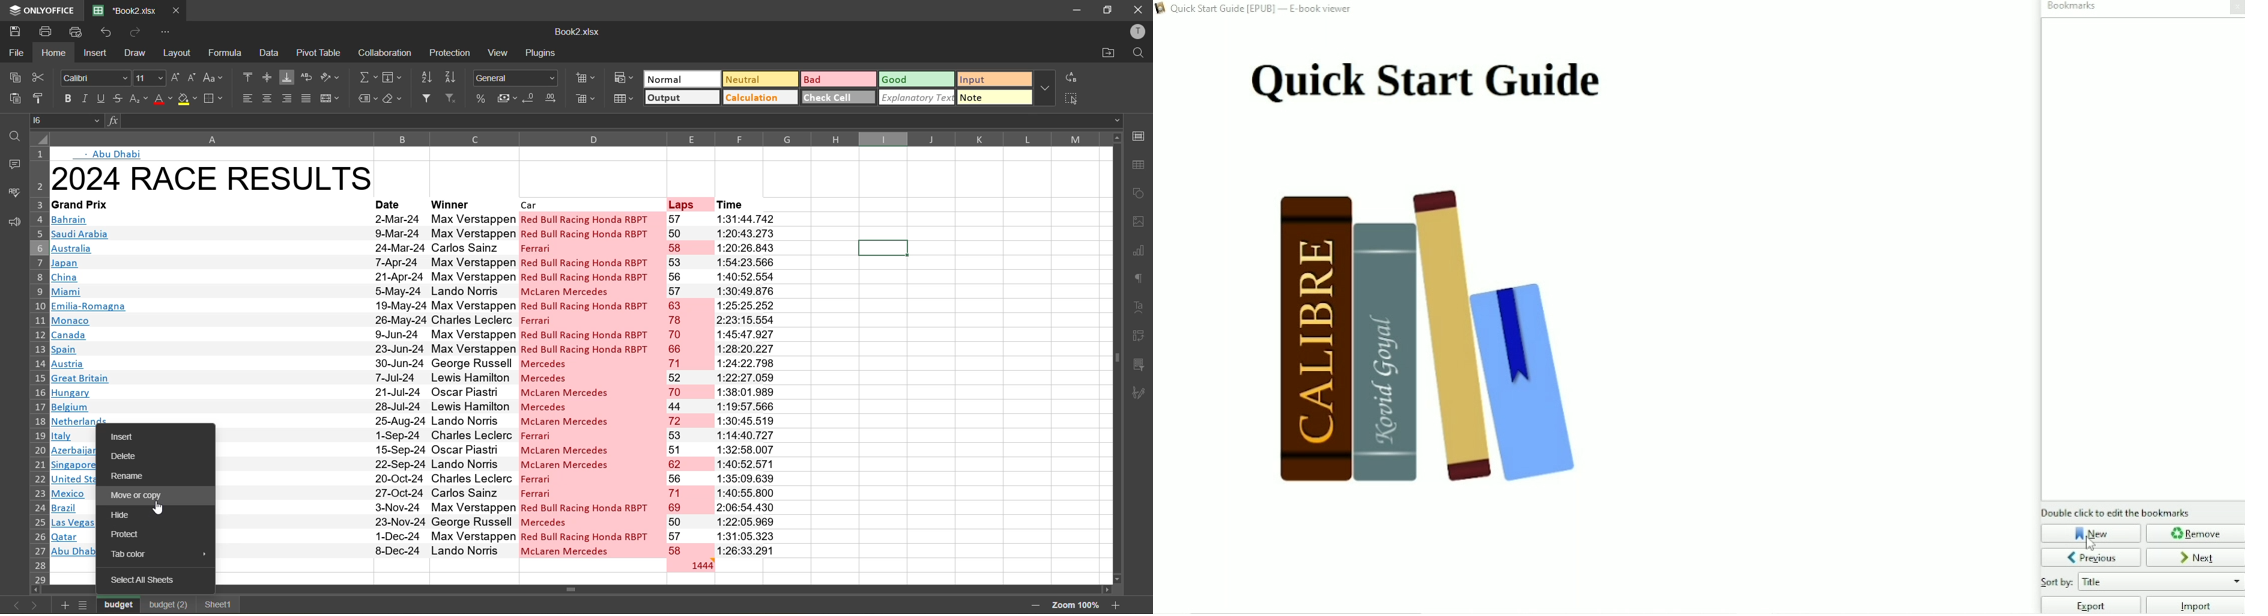 Image resolution: width=2268 pixels, height=616 pixels. I want to click on close, so click(1139, 10).